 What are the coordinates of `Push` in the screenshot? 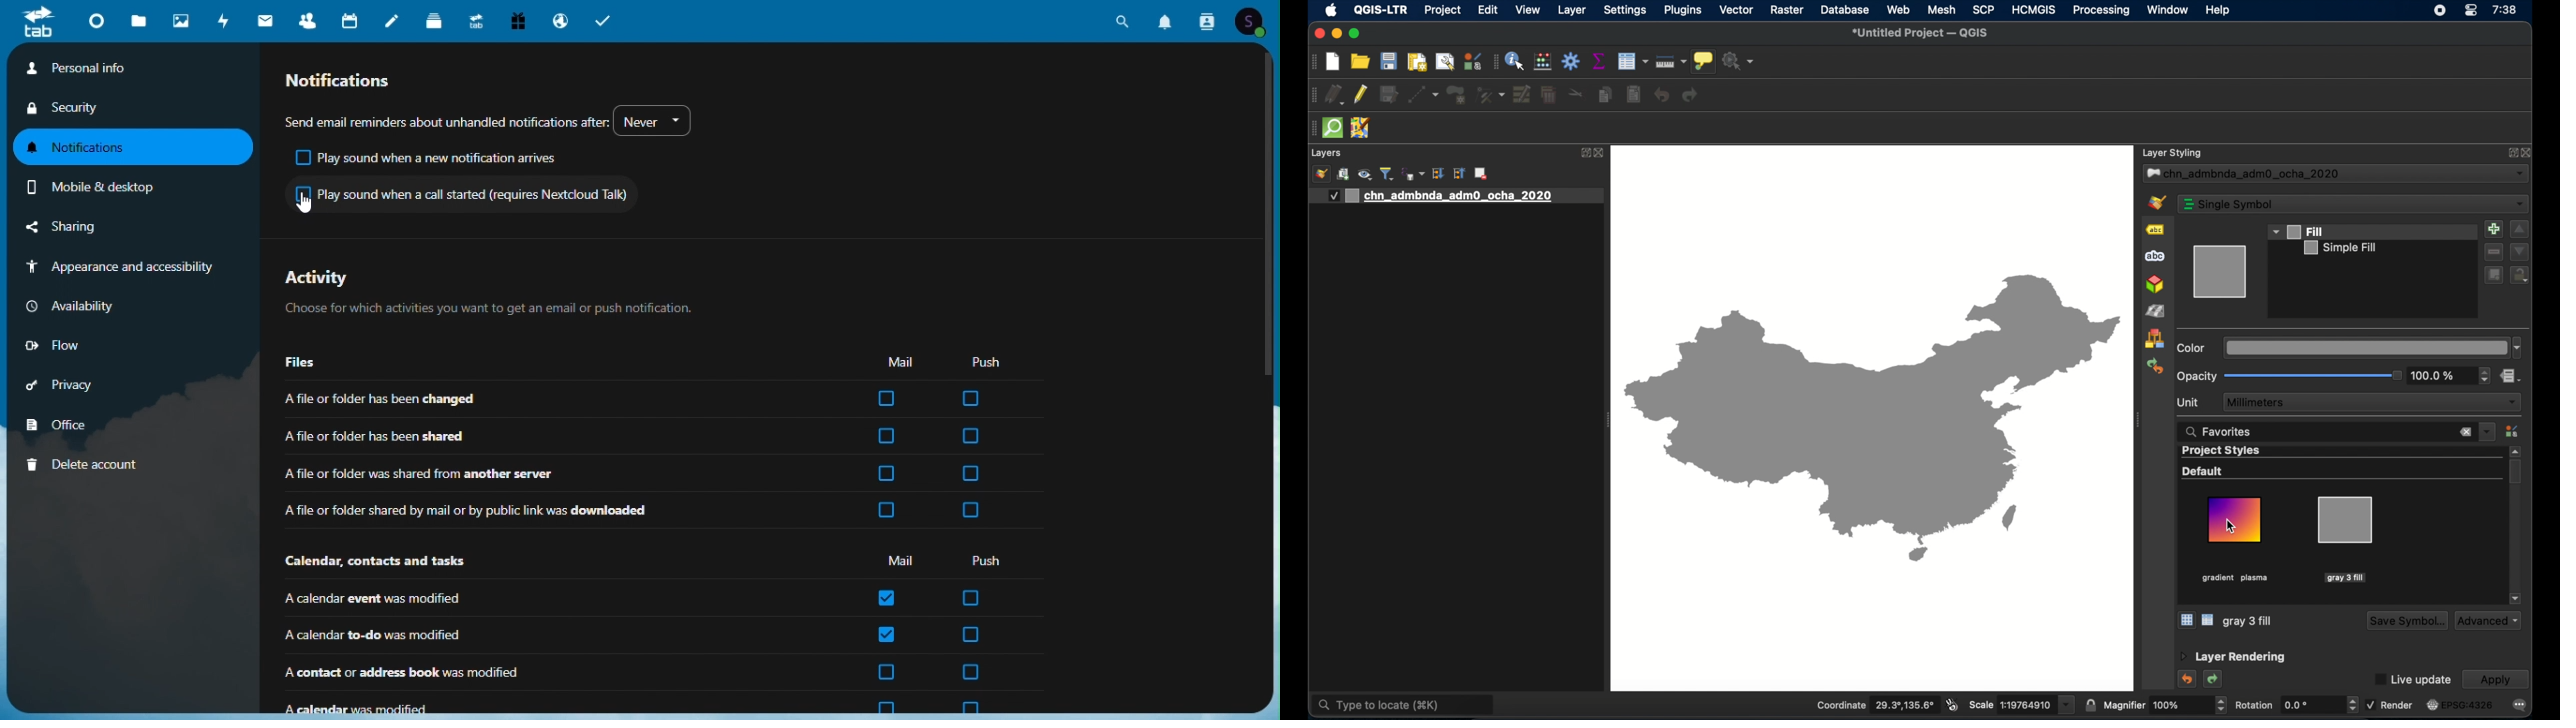 It's located at (991, 560).